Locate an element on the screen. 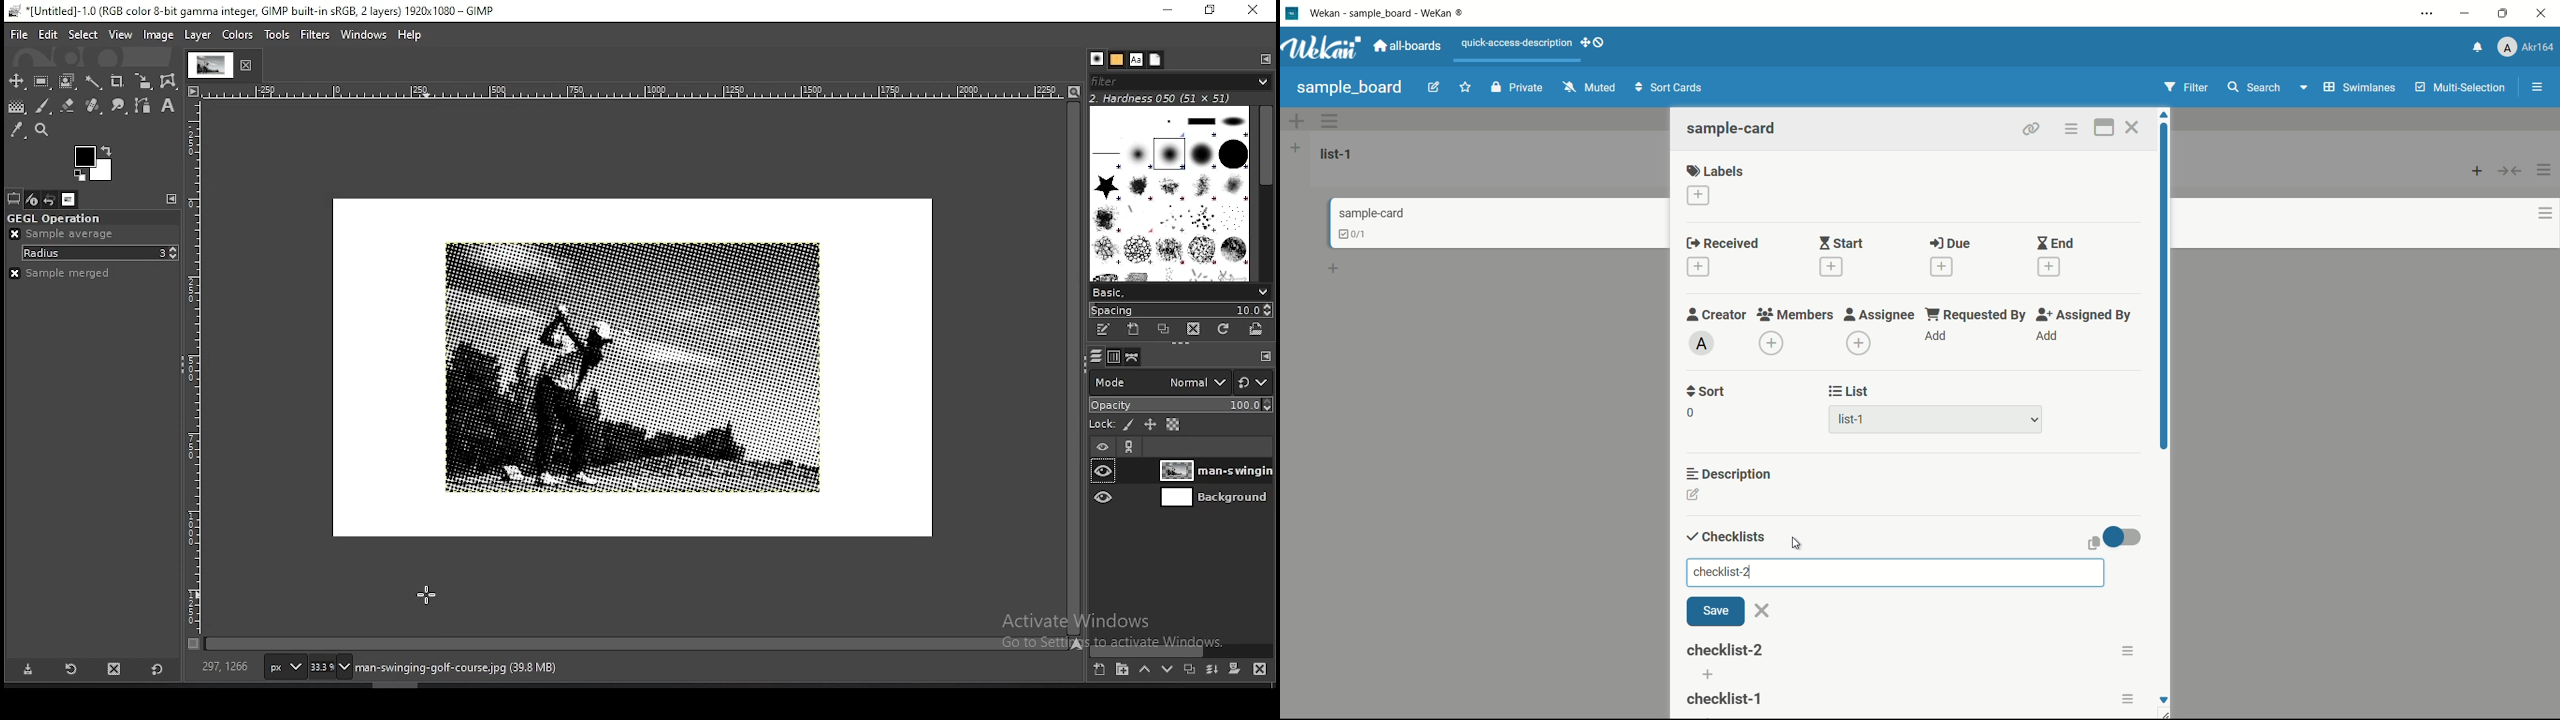 The image size is (2576, 728). image (halftone) is located at coordinates (633, 367).